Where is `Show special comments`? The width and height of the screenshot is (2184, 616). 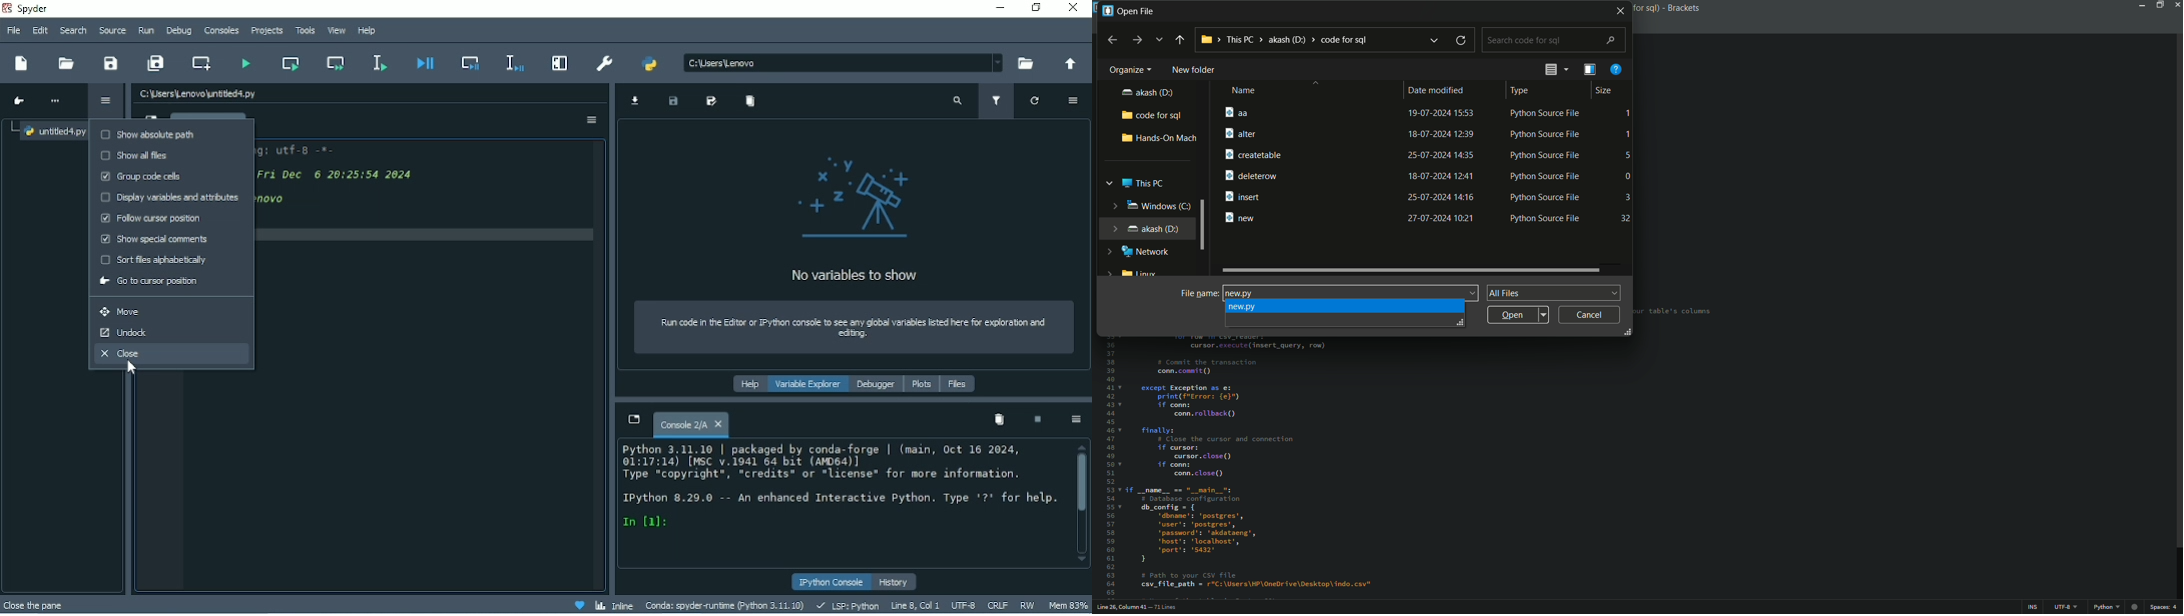 Show special comments is located at coordinates (159, 240).